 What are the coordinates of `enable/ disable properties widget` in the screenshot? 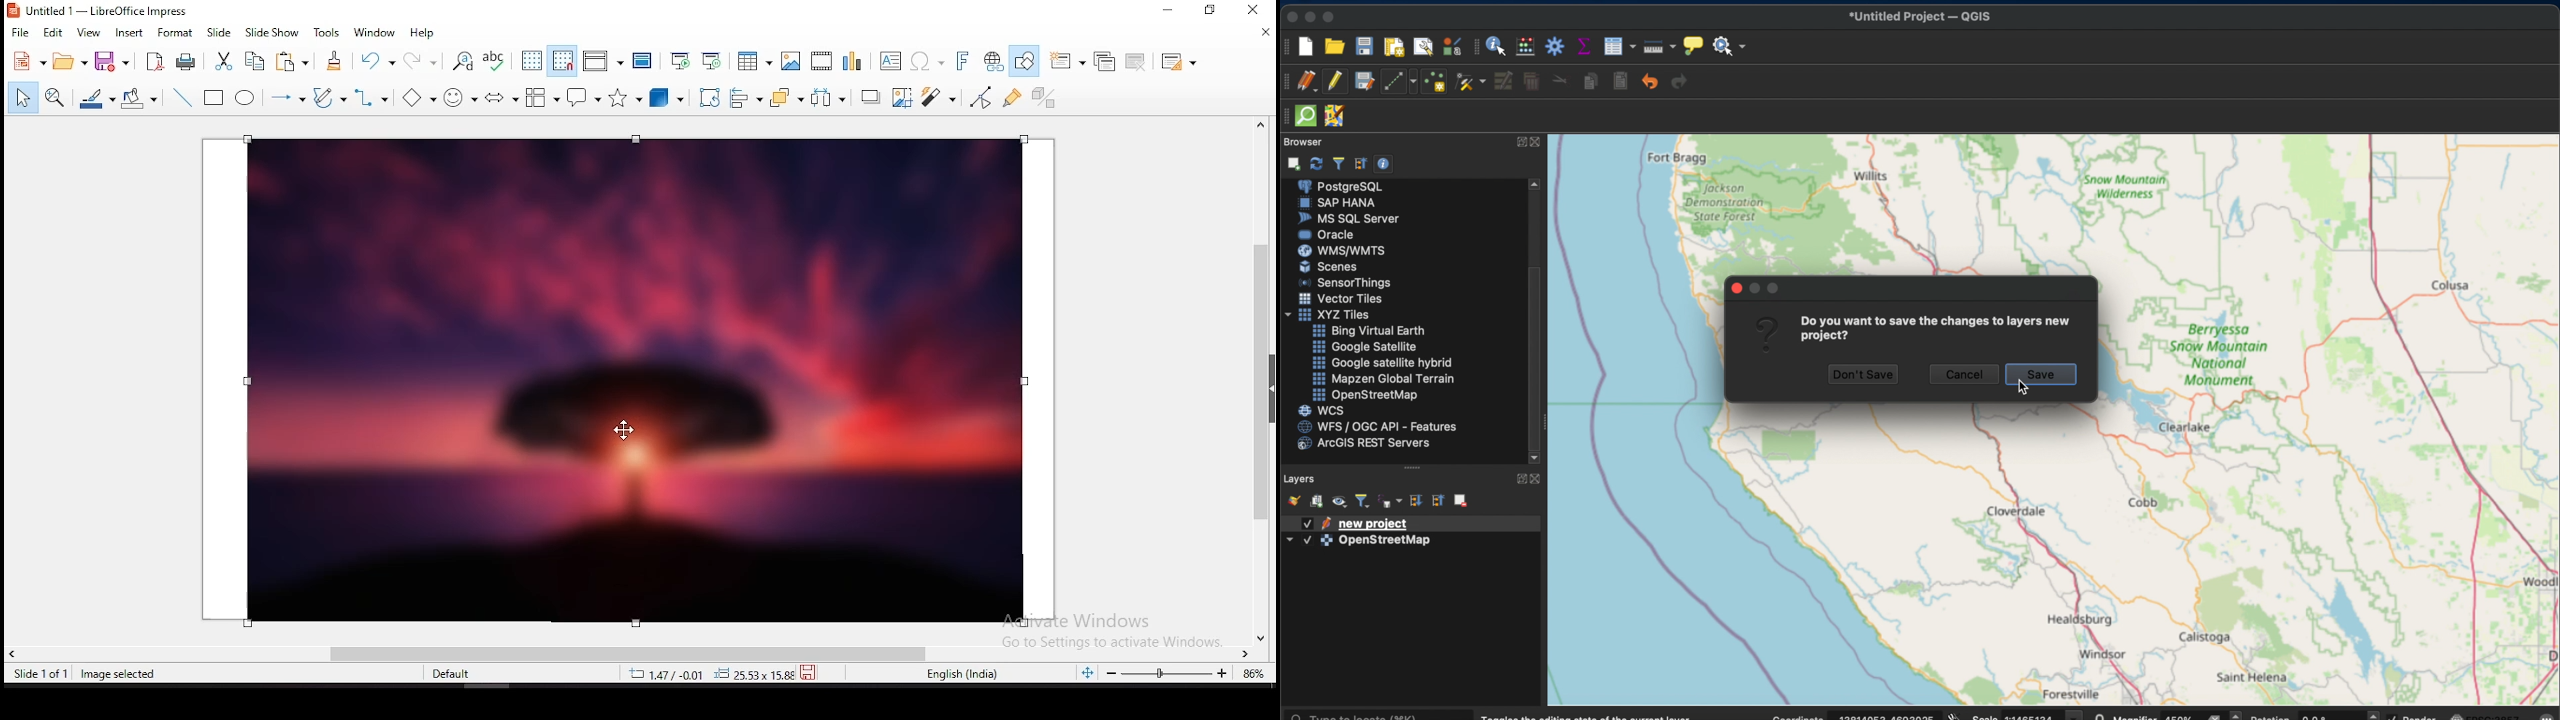 It's located at (1383, 163).